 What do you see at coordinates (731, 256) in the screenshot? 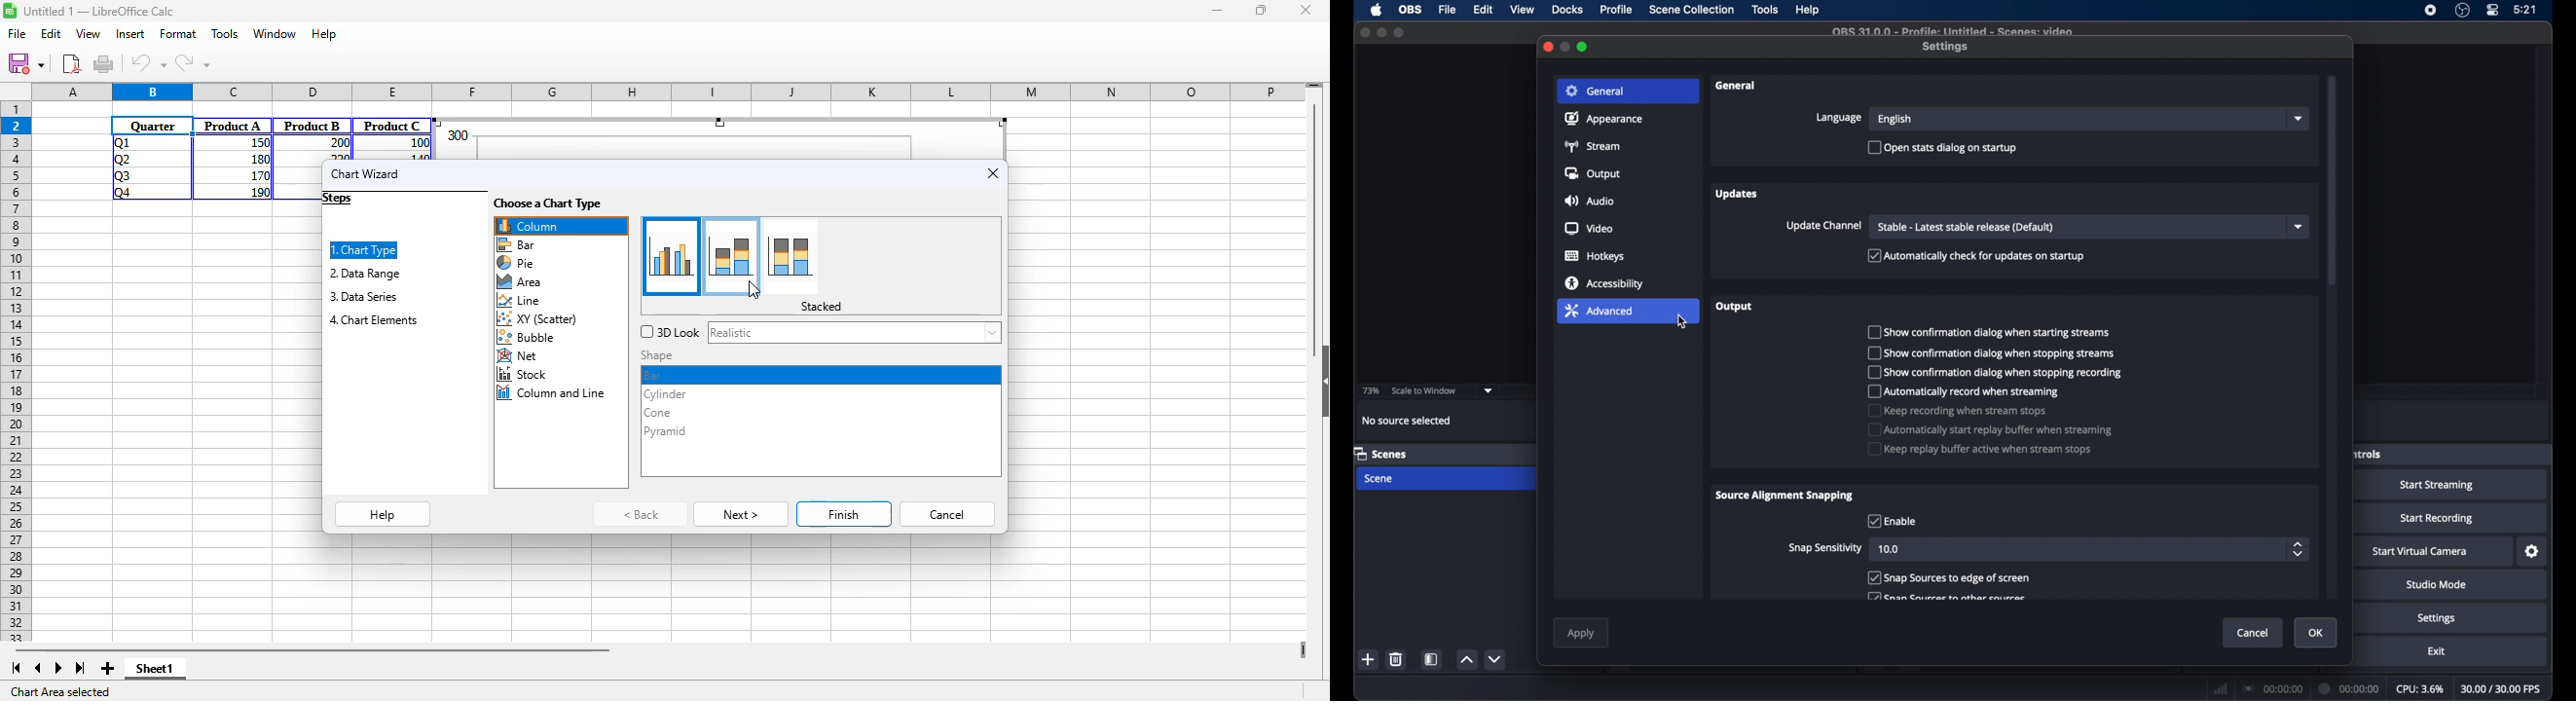
I see `stacked` at bounding box center [731, 256].